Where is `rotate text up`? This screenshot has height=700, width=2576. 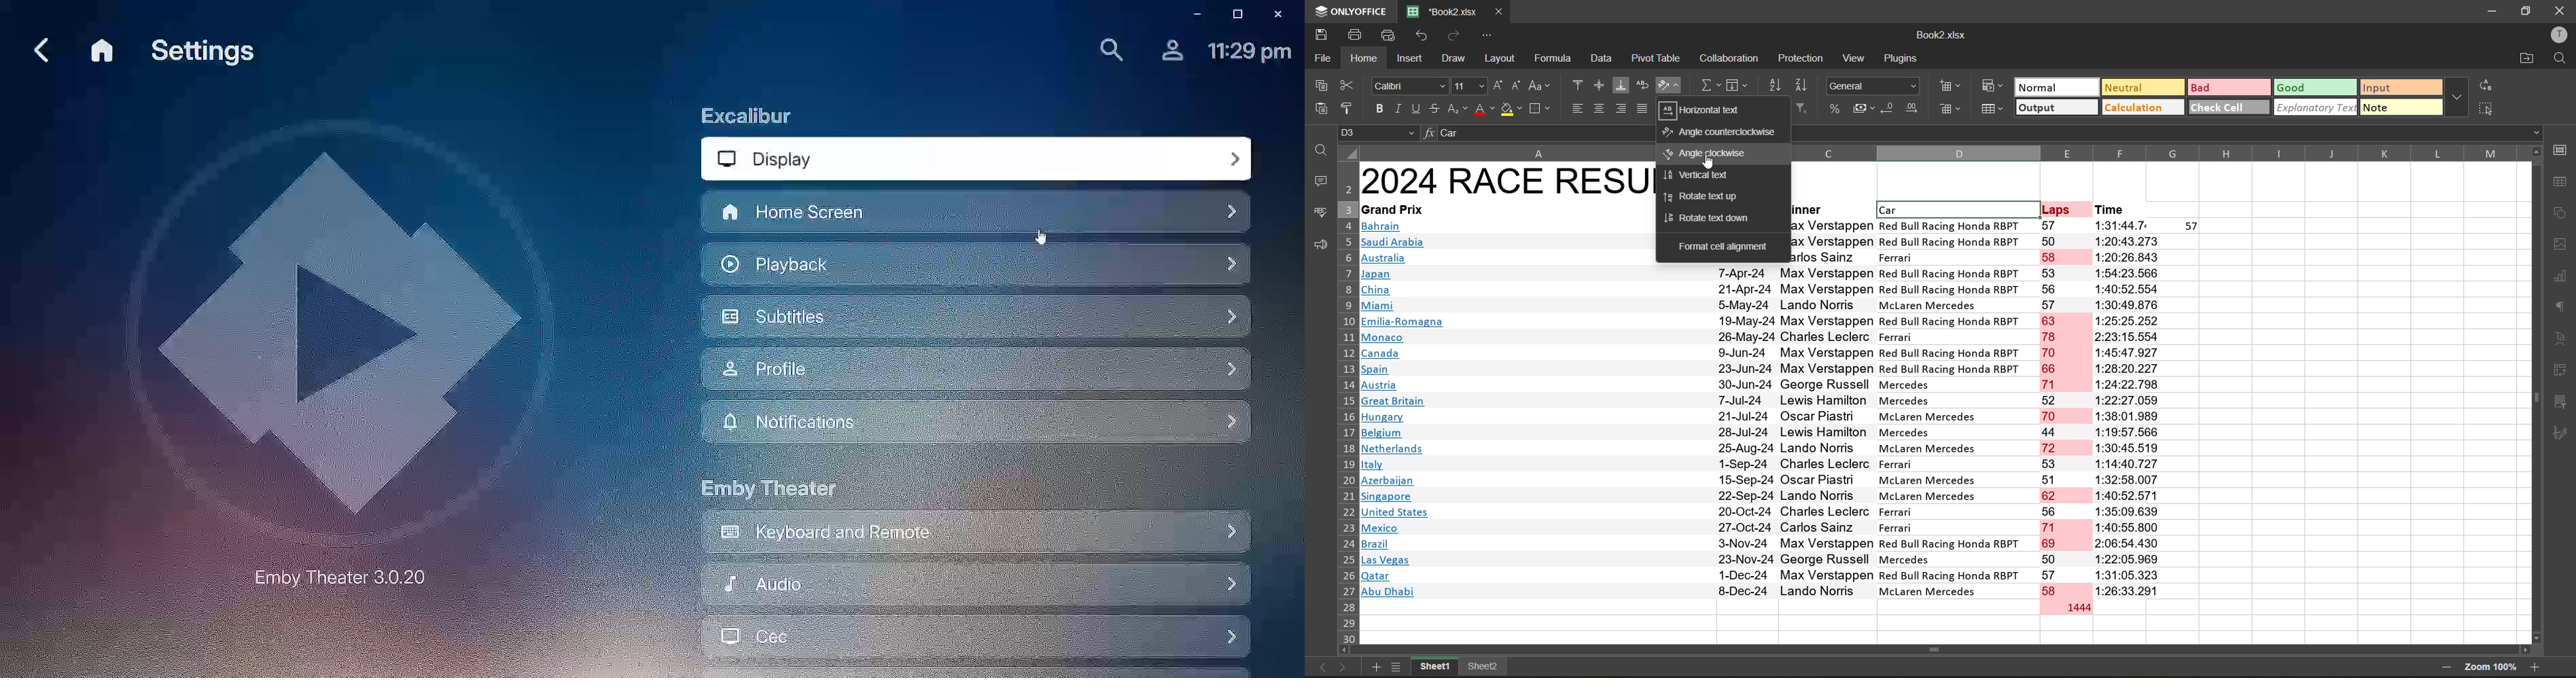 rotate text up is located at coordinates (1701, 197).